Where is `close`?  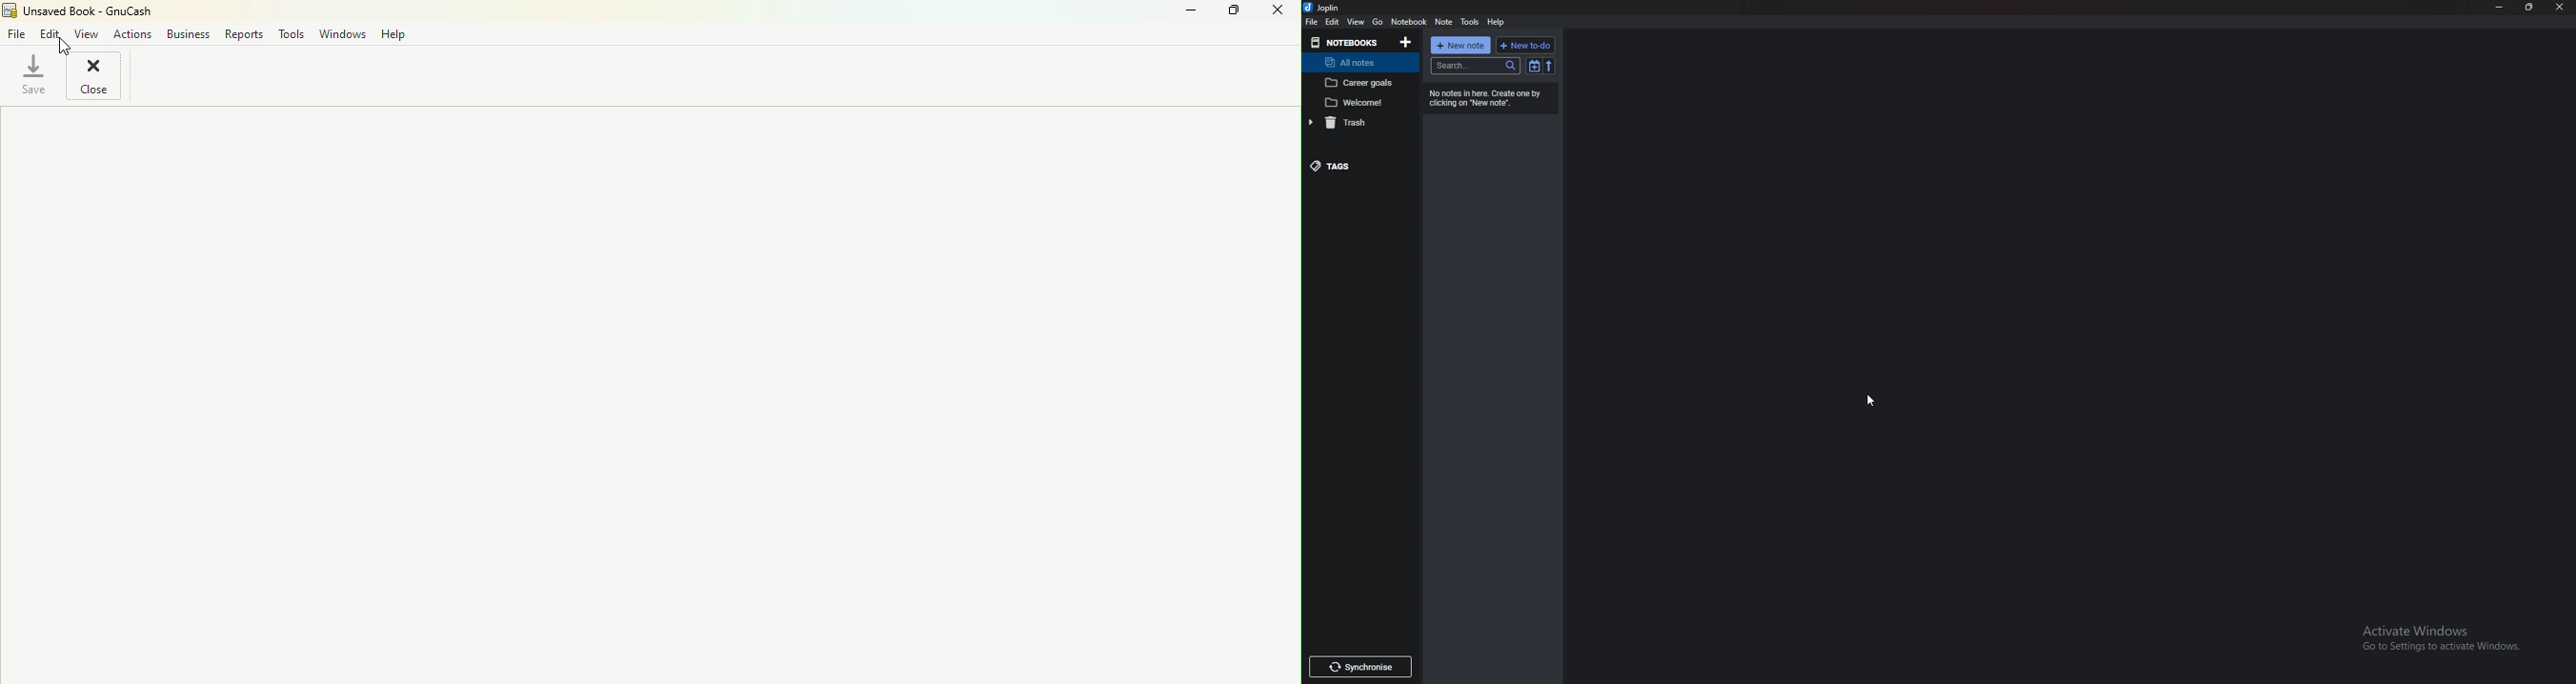
close is located at coordinates (2558, 7).